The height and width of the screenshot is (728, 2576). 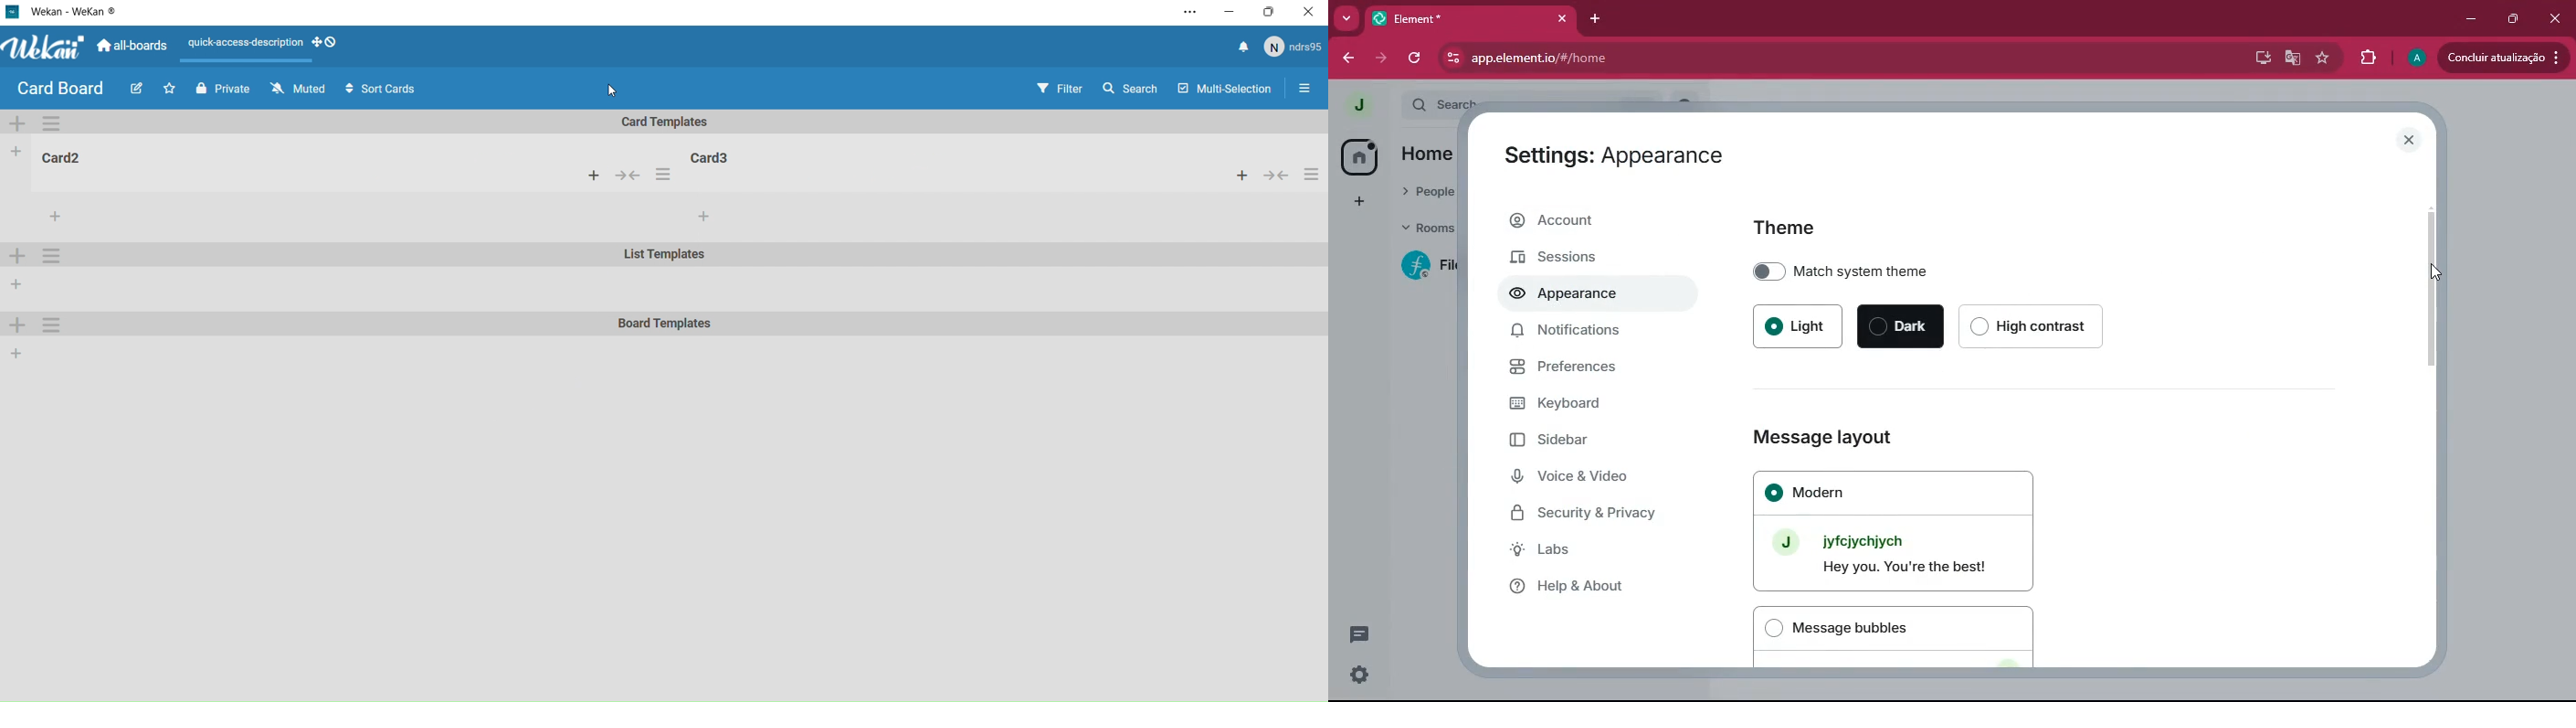 I want to click on light, so click(x=1801, y=325).